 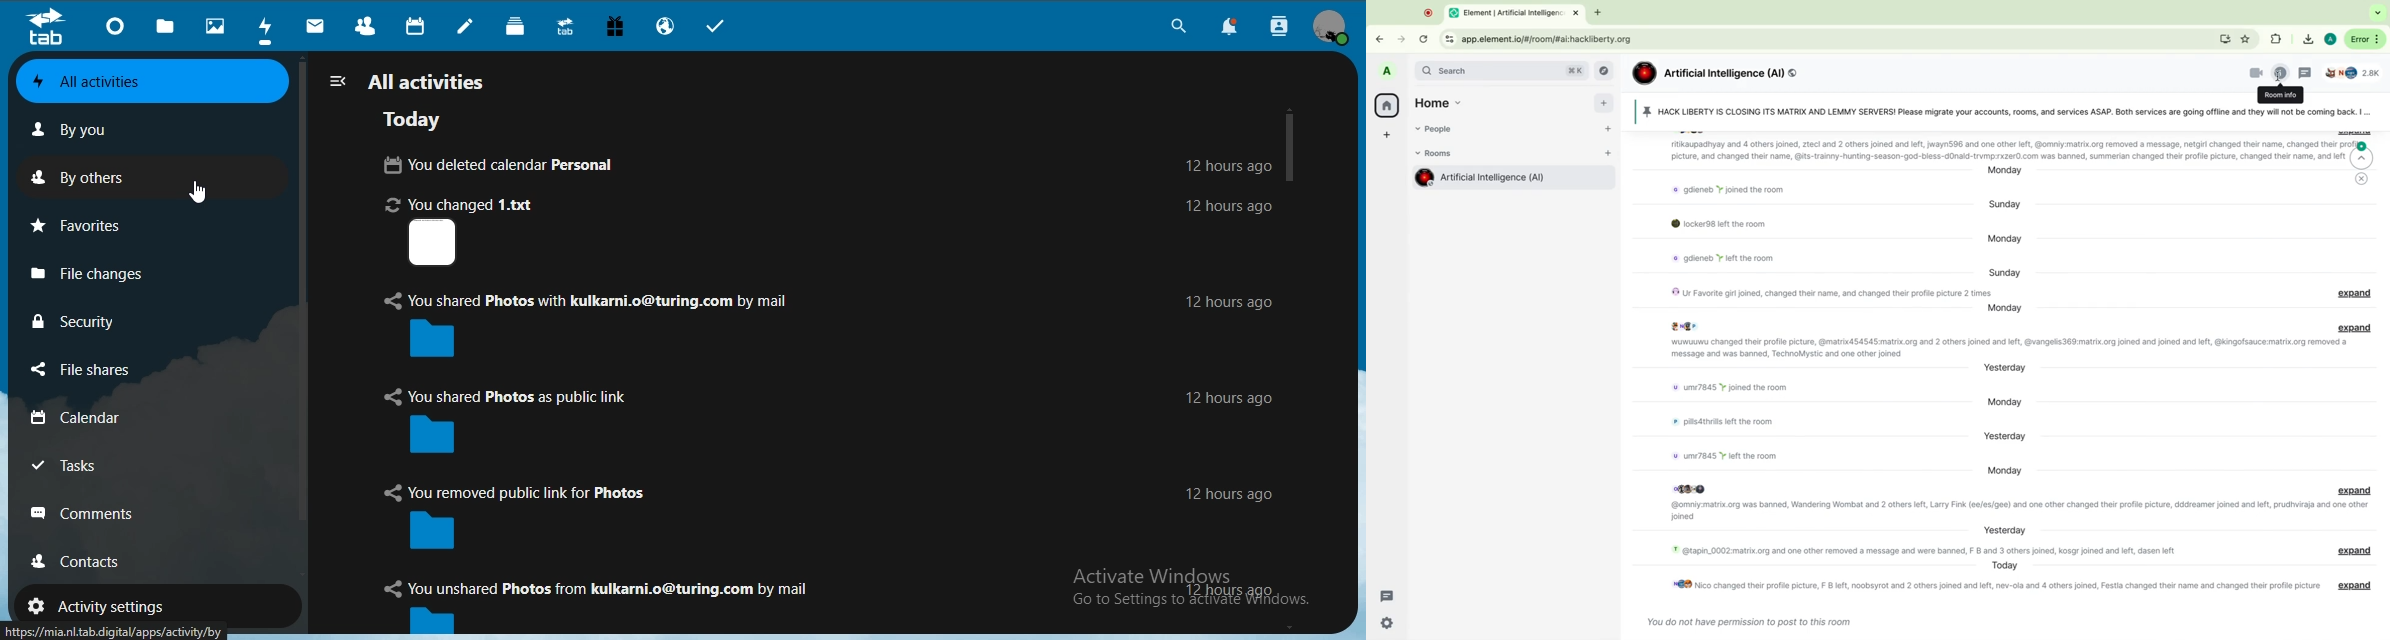 What do you see at coordinates (2005, 205) in the screenshot?
I see `day` at bounding box center [2005, 205].